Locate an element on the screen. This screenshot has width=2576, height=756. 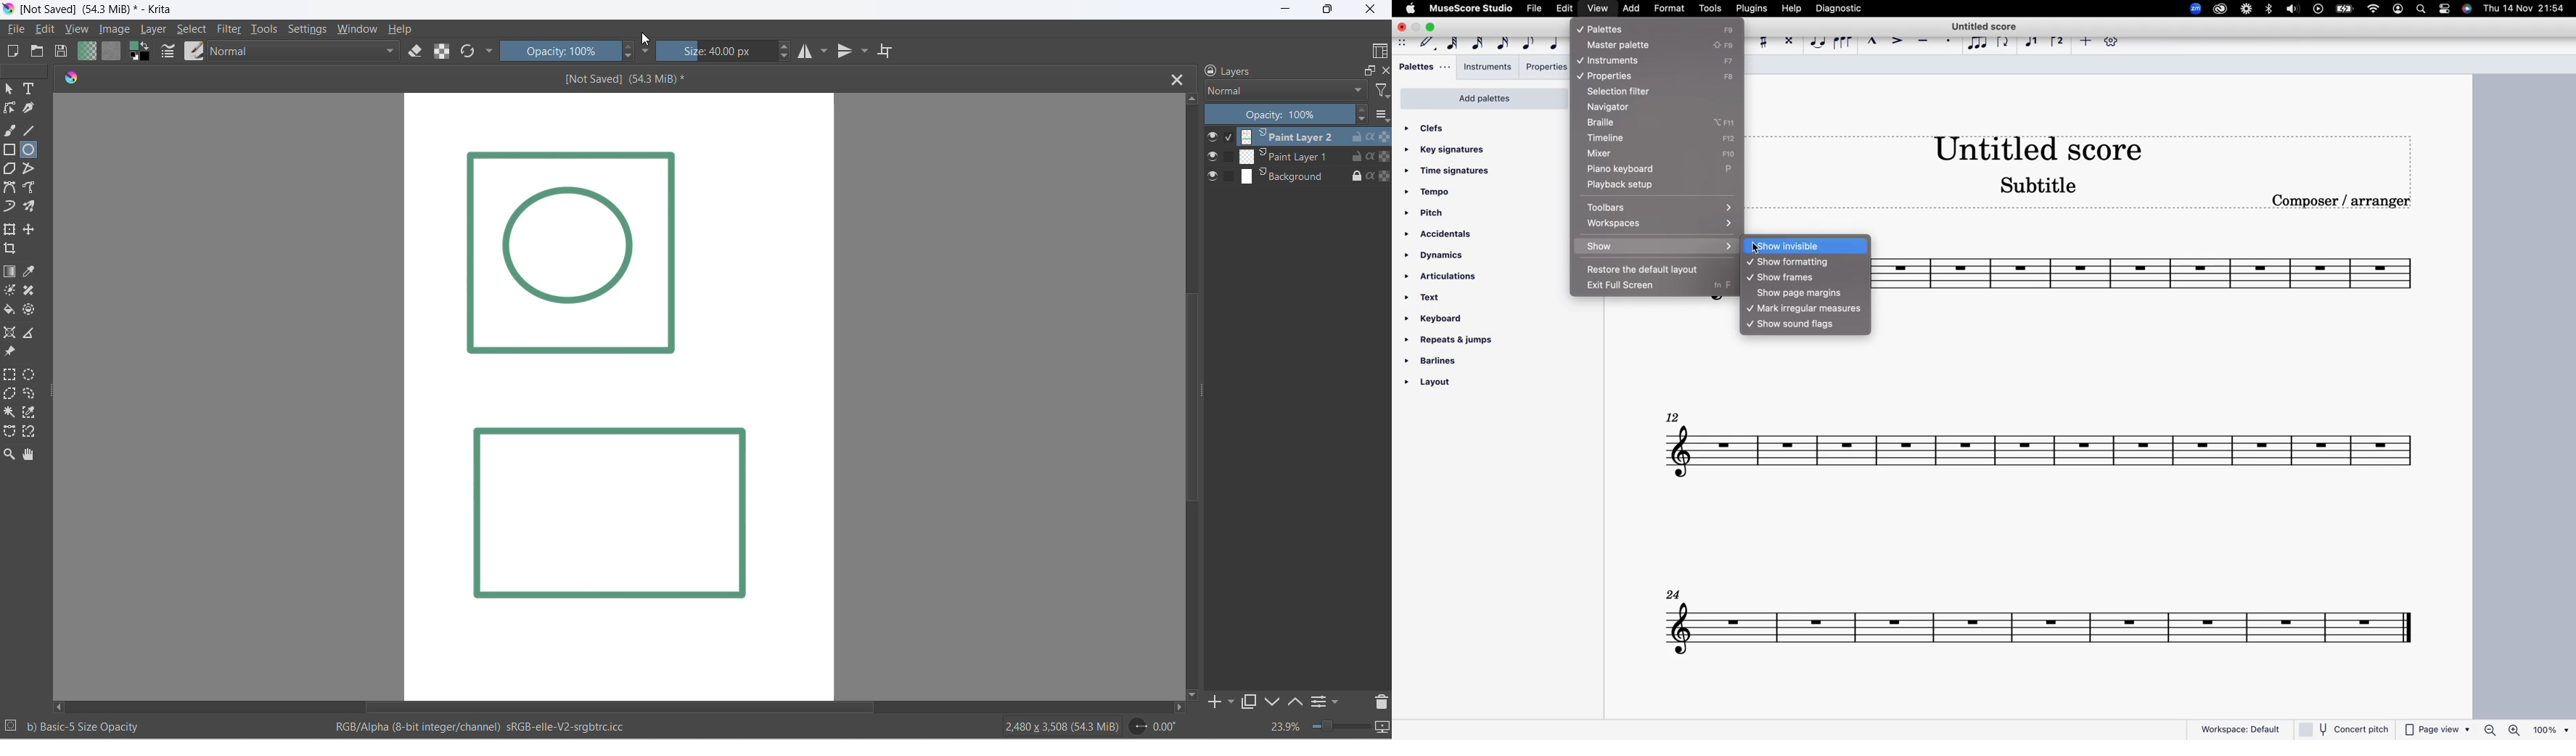
magnetic curve selection tool is located at coordinates (30, 433).